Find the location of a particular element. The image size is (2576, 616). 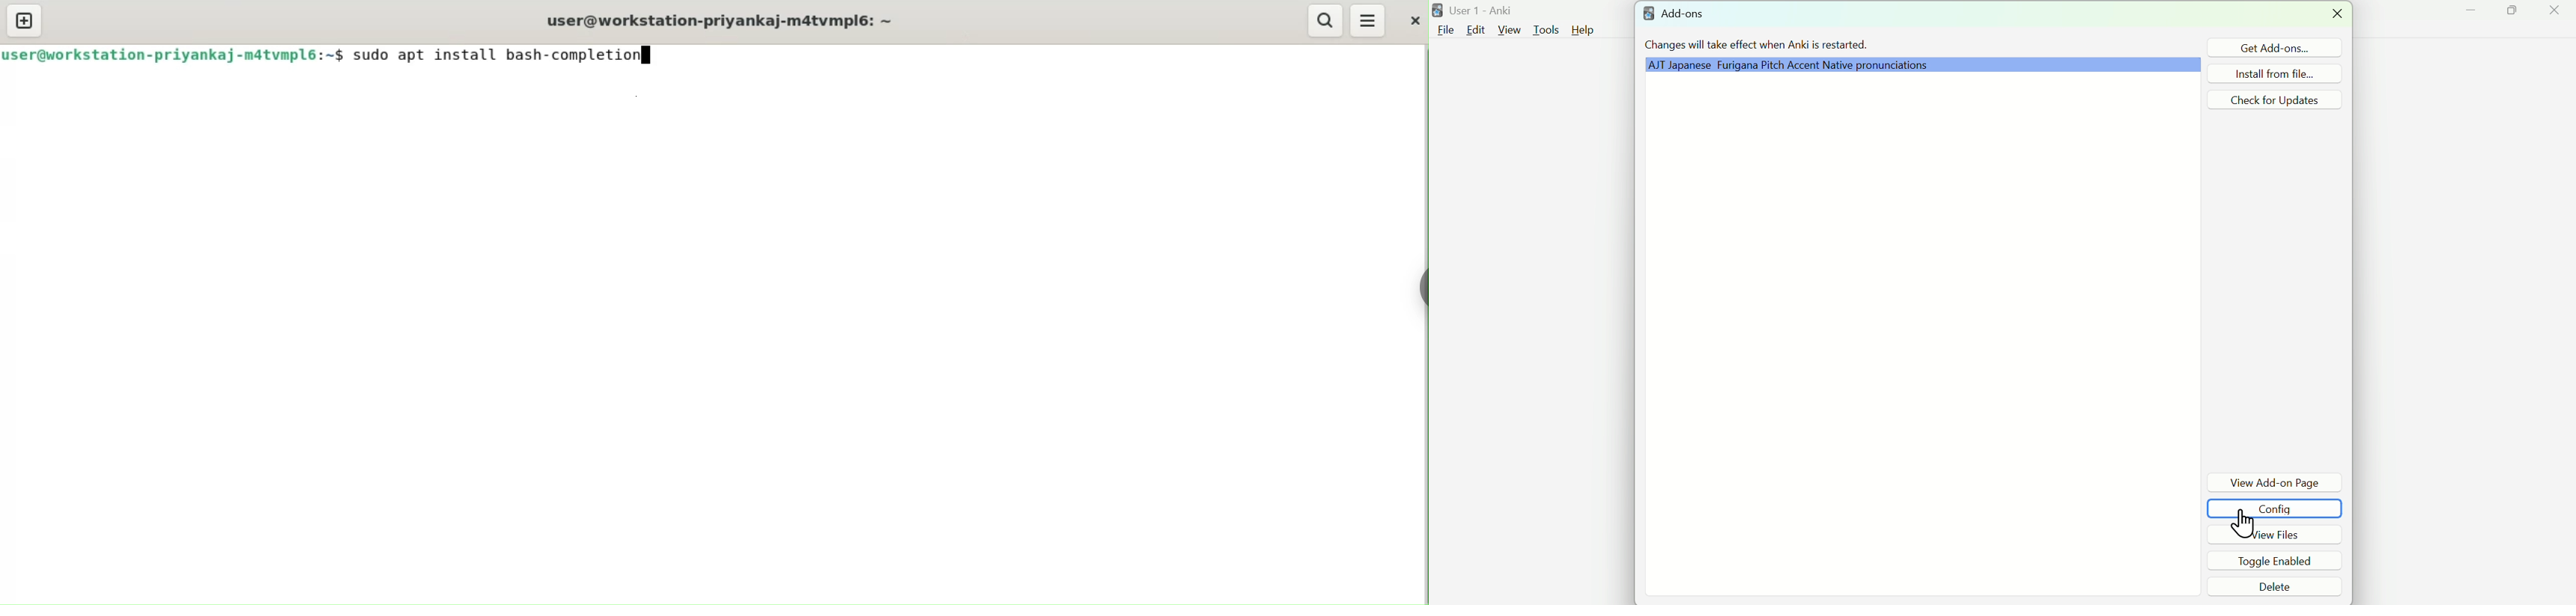

Get Add ons is located at coordinates (2280, 45).